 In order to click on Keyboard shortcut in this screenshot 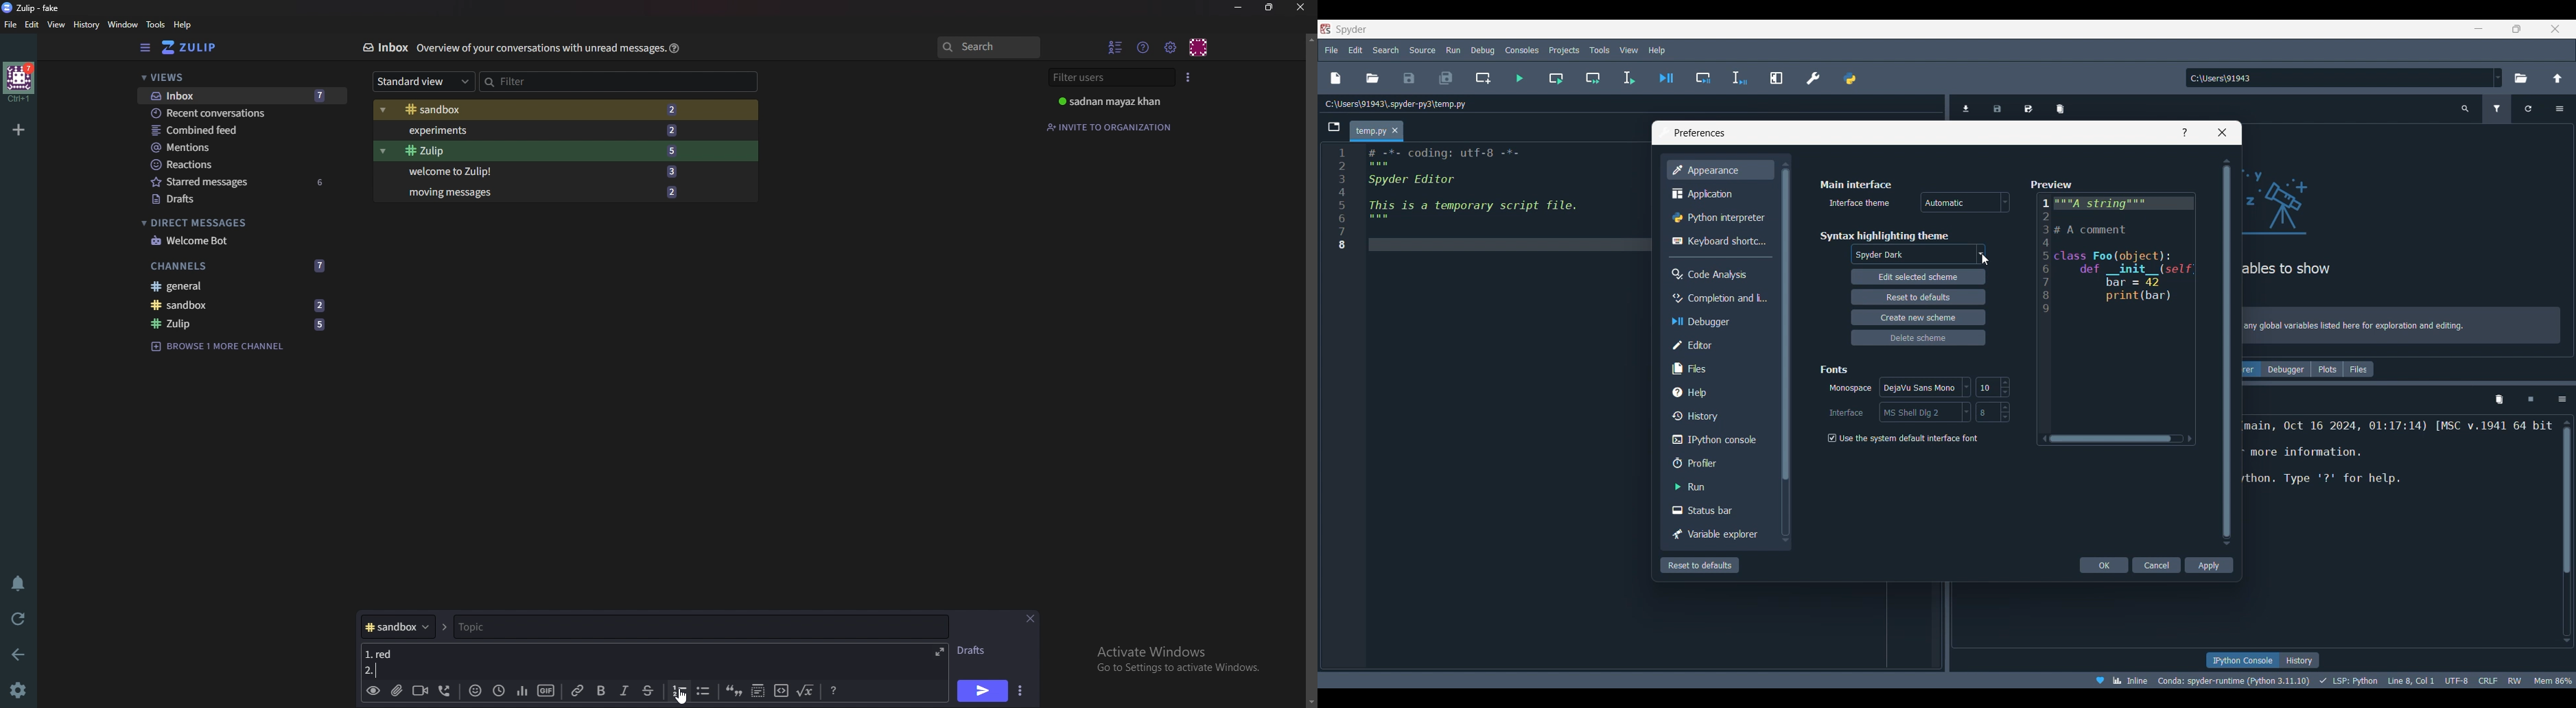, I will do `click(1719, 241)`.